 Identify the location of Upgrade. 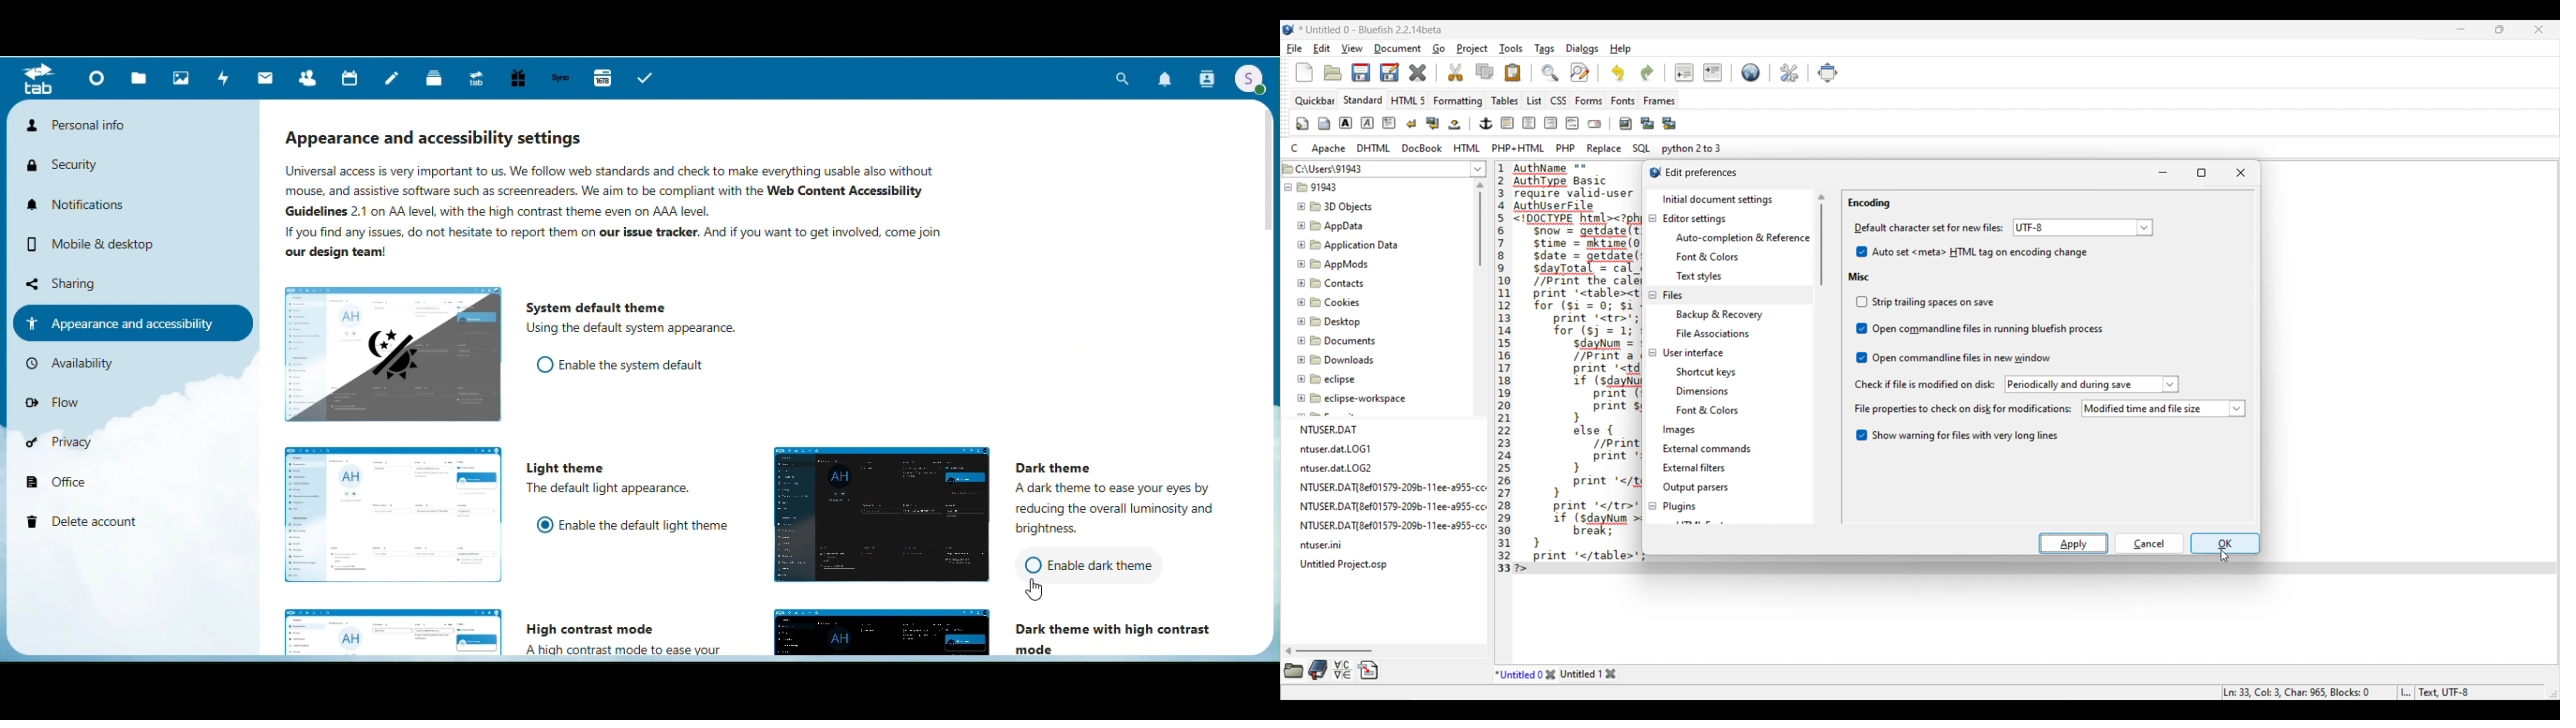
(480, 79).